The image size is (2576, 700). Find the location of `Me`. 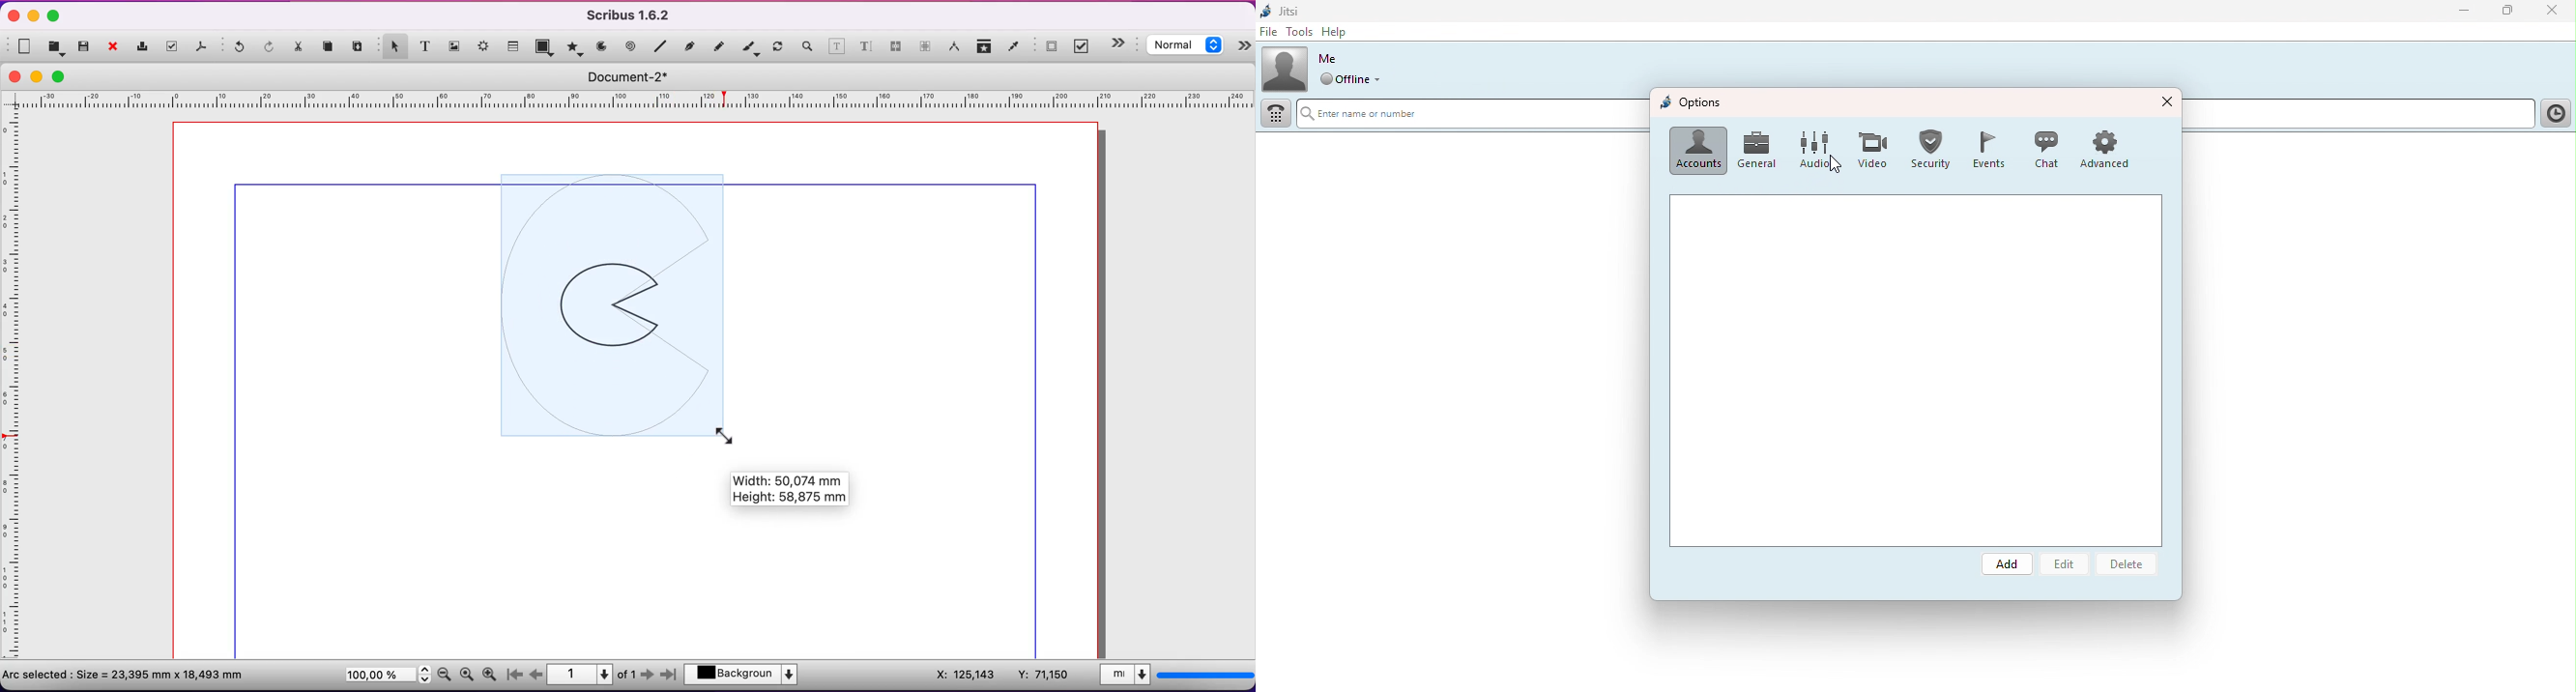

Me is located at coordinates (1328, 59).